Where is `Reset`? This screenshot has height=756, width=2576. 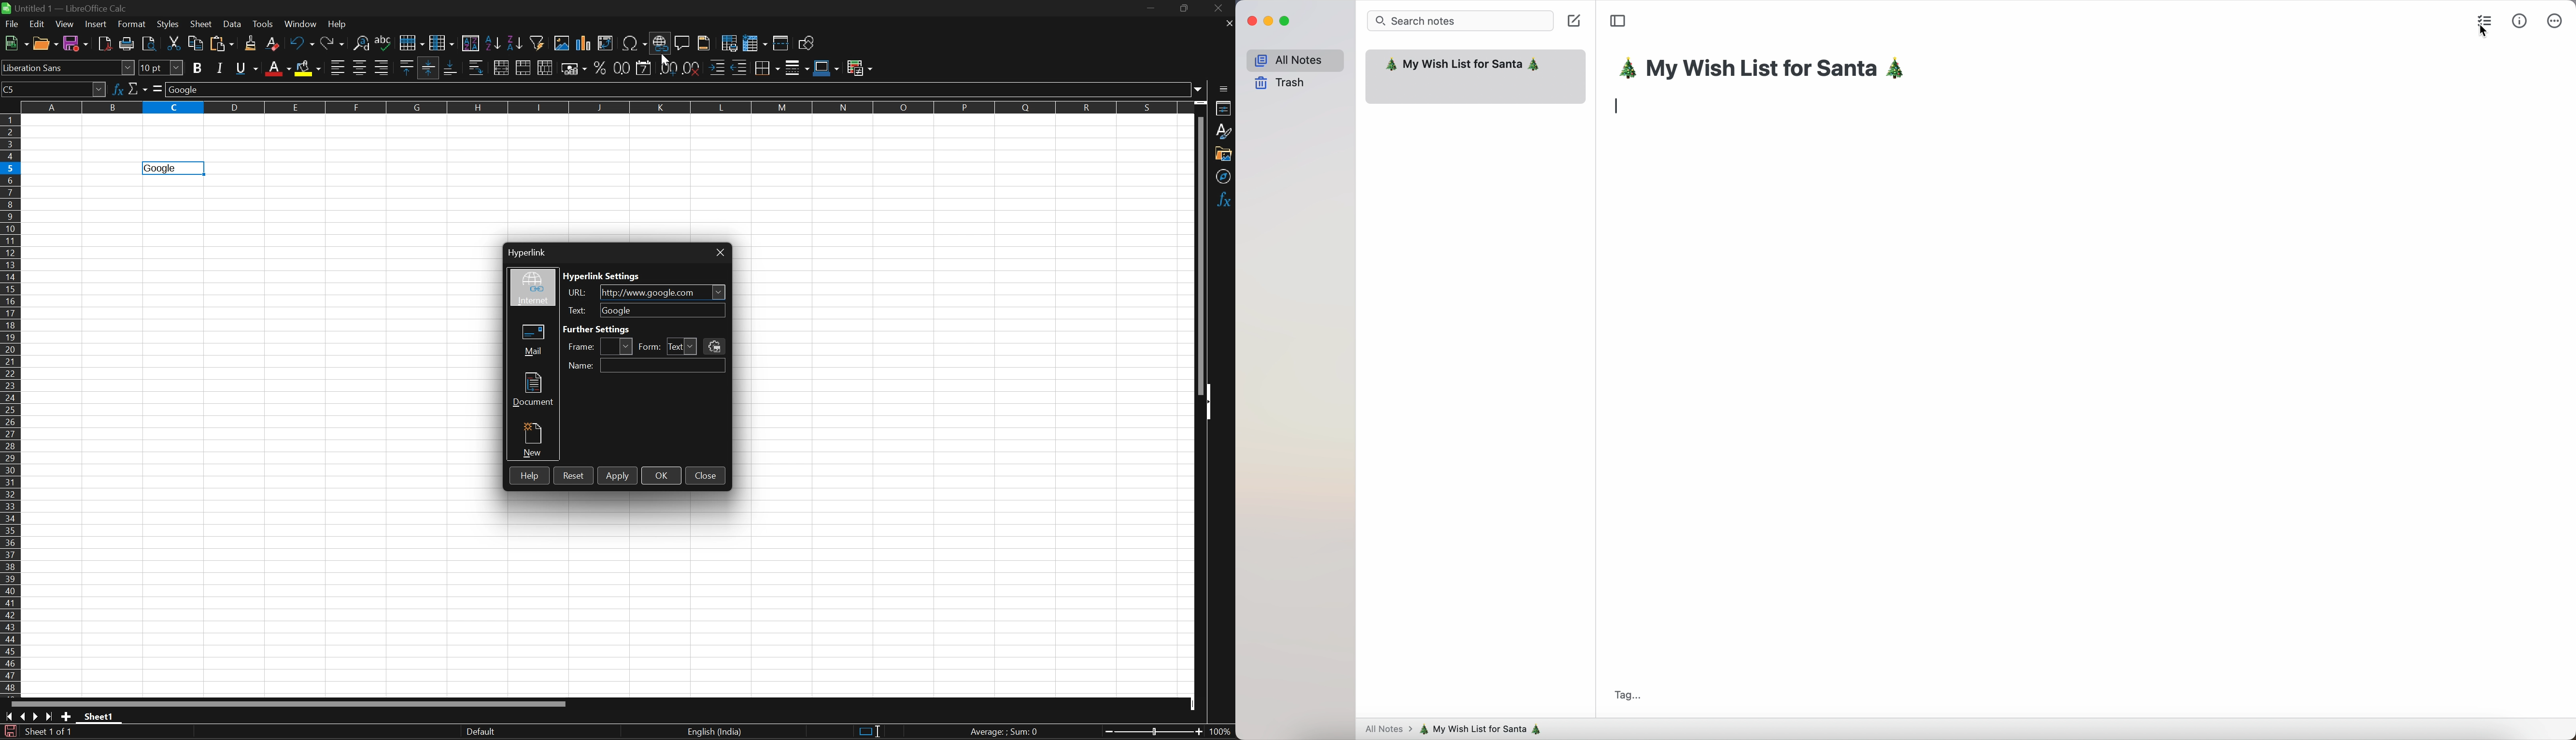
Reset is located at coordinates (574, 476).